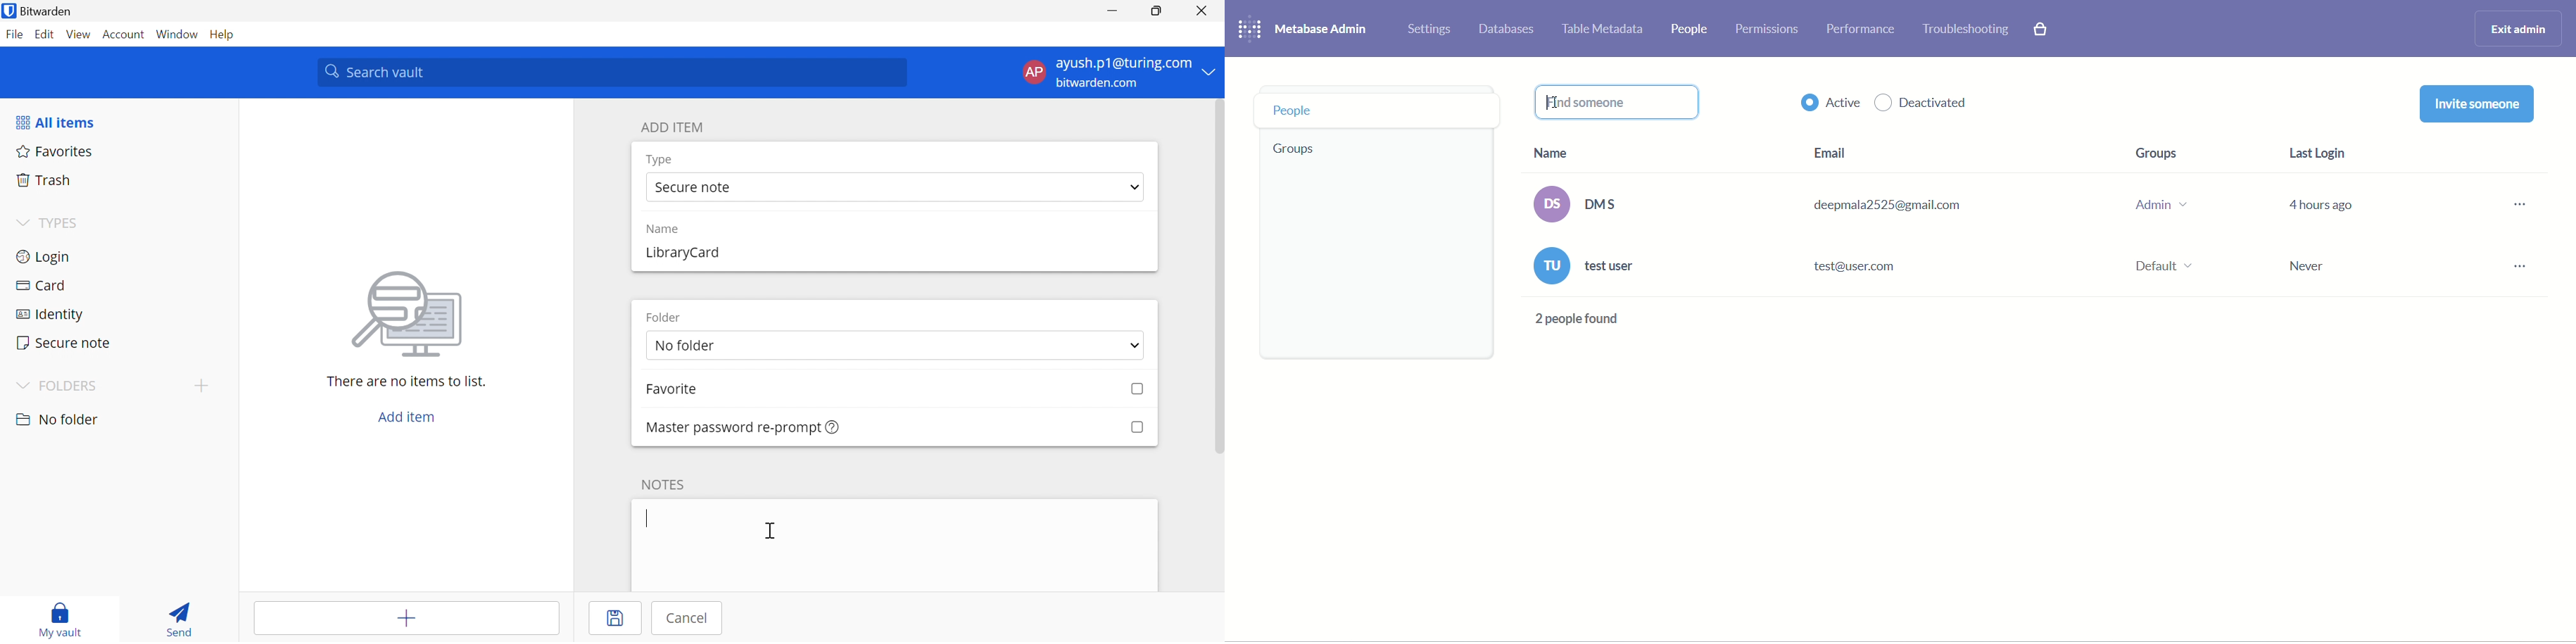  Describe the element at coordinates (52, 223) in the screenshot. I see `TYPES` at that location.